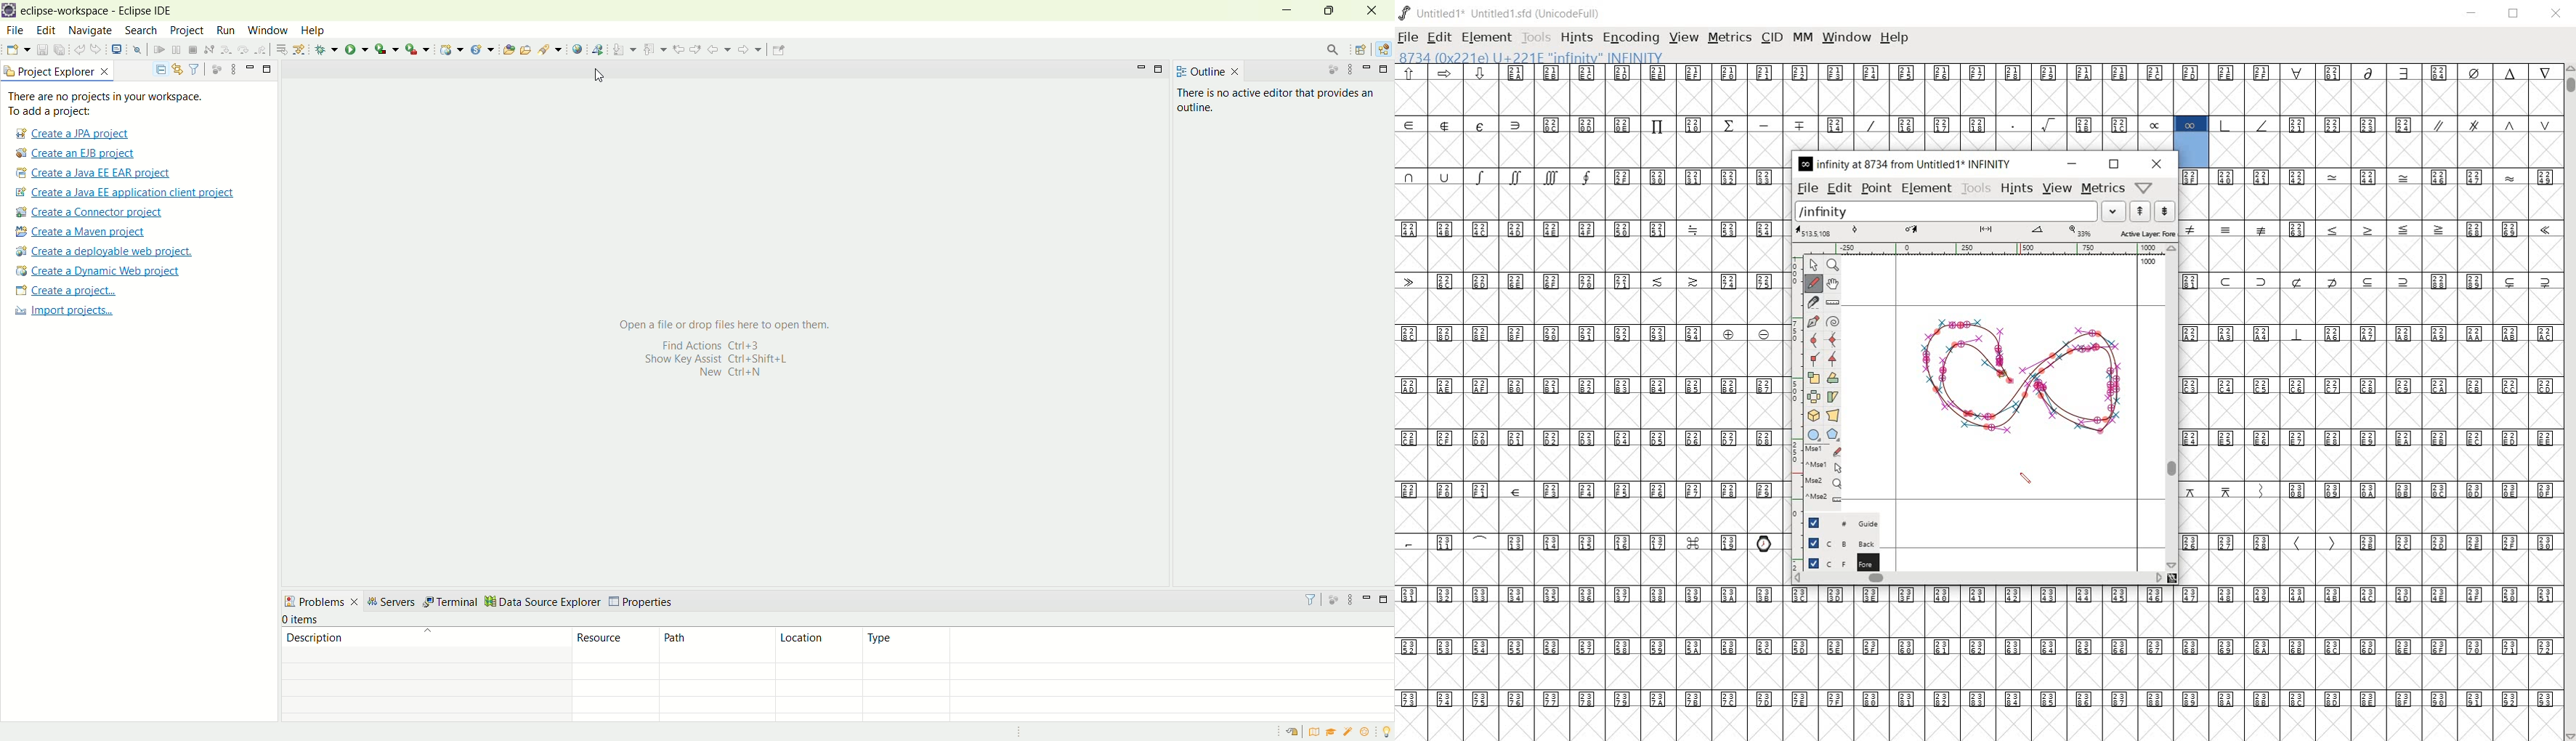 This screenshot has width=2576, height=756. I want to click on sybols, so click(1450, 73).